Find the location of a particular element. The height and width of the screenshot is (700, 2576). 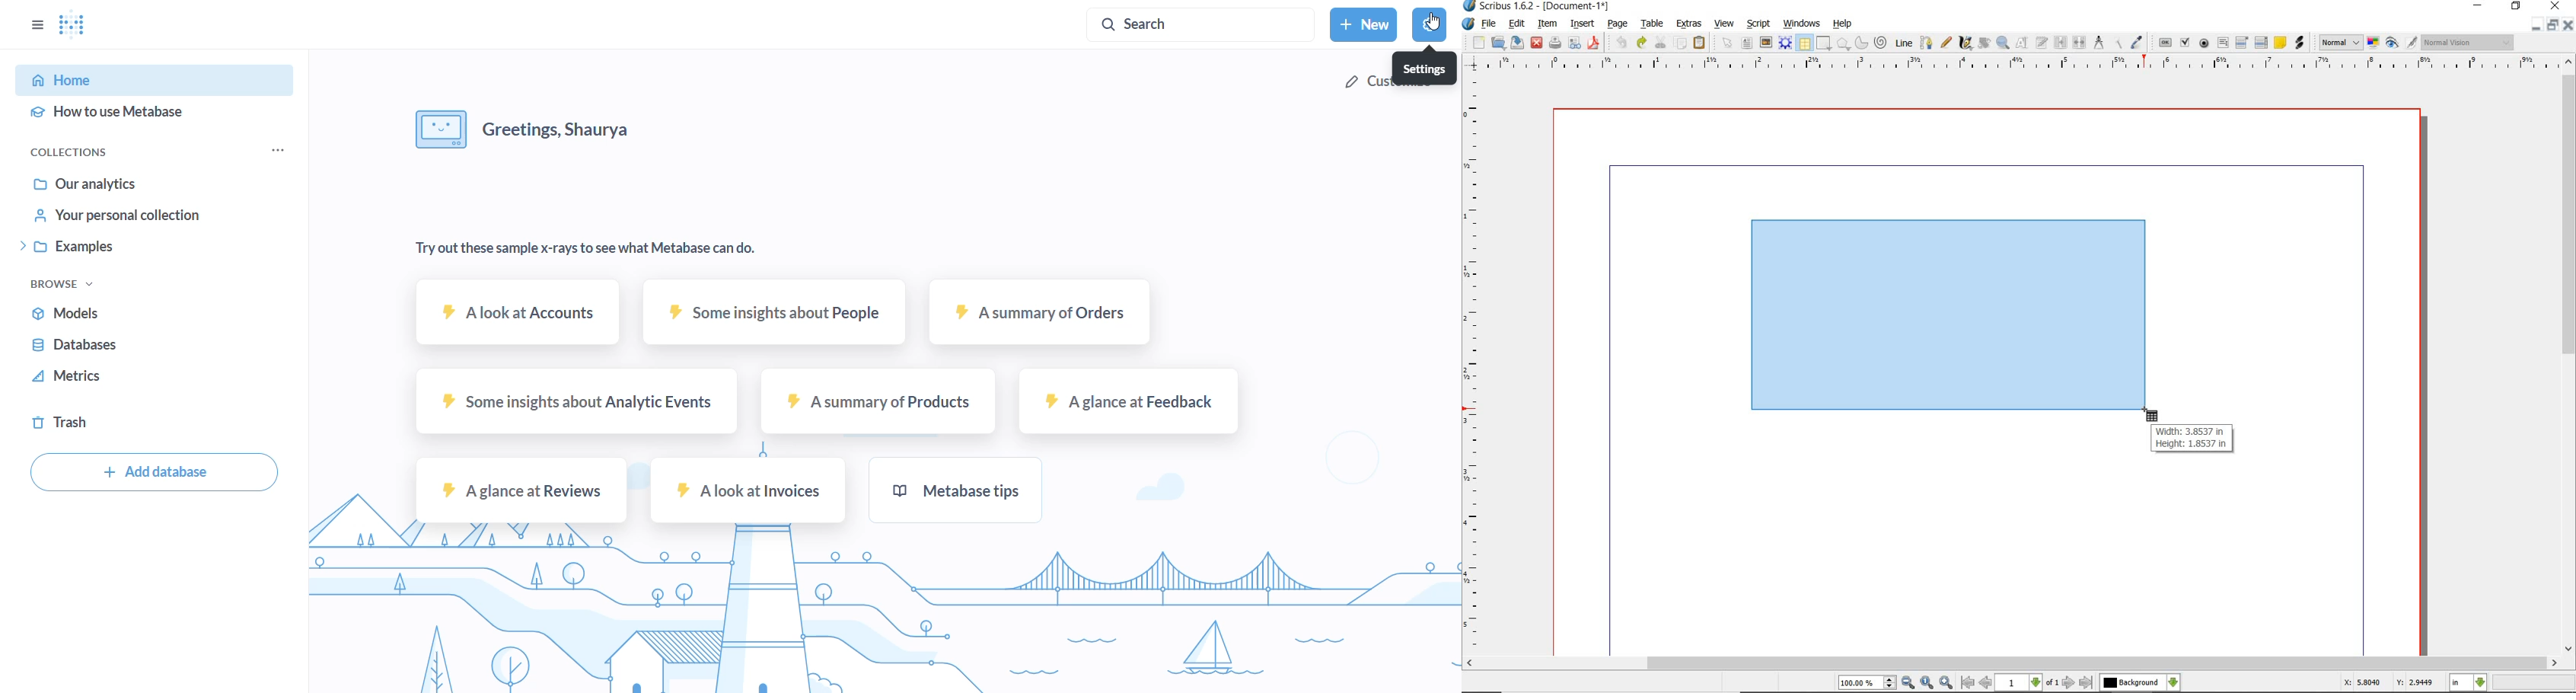

image preview quality is located at coordinates (2340, 41).